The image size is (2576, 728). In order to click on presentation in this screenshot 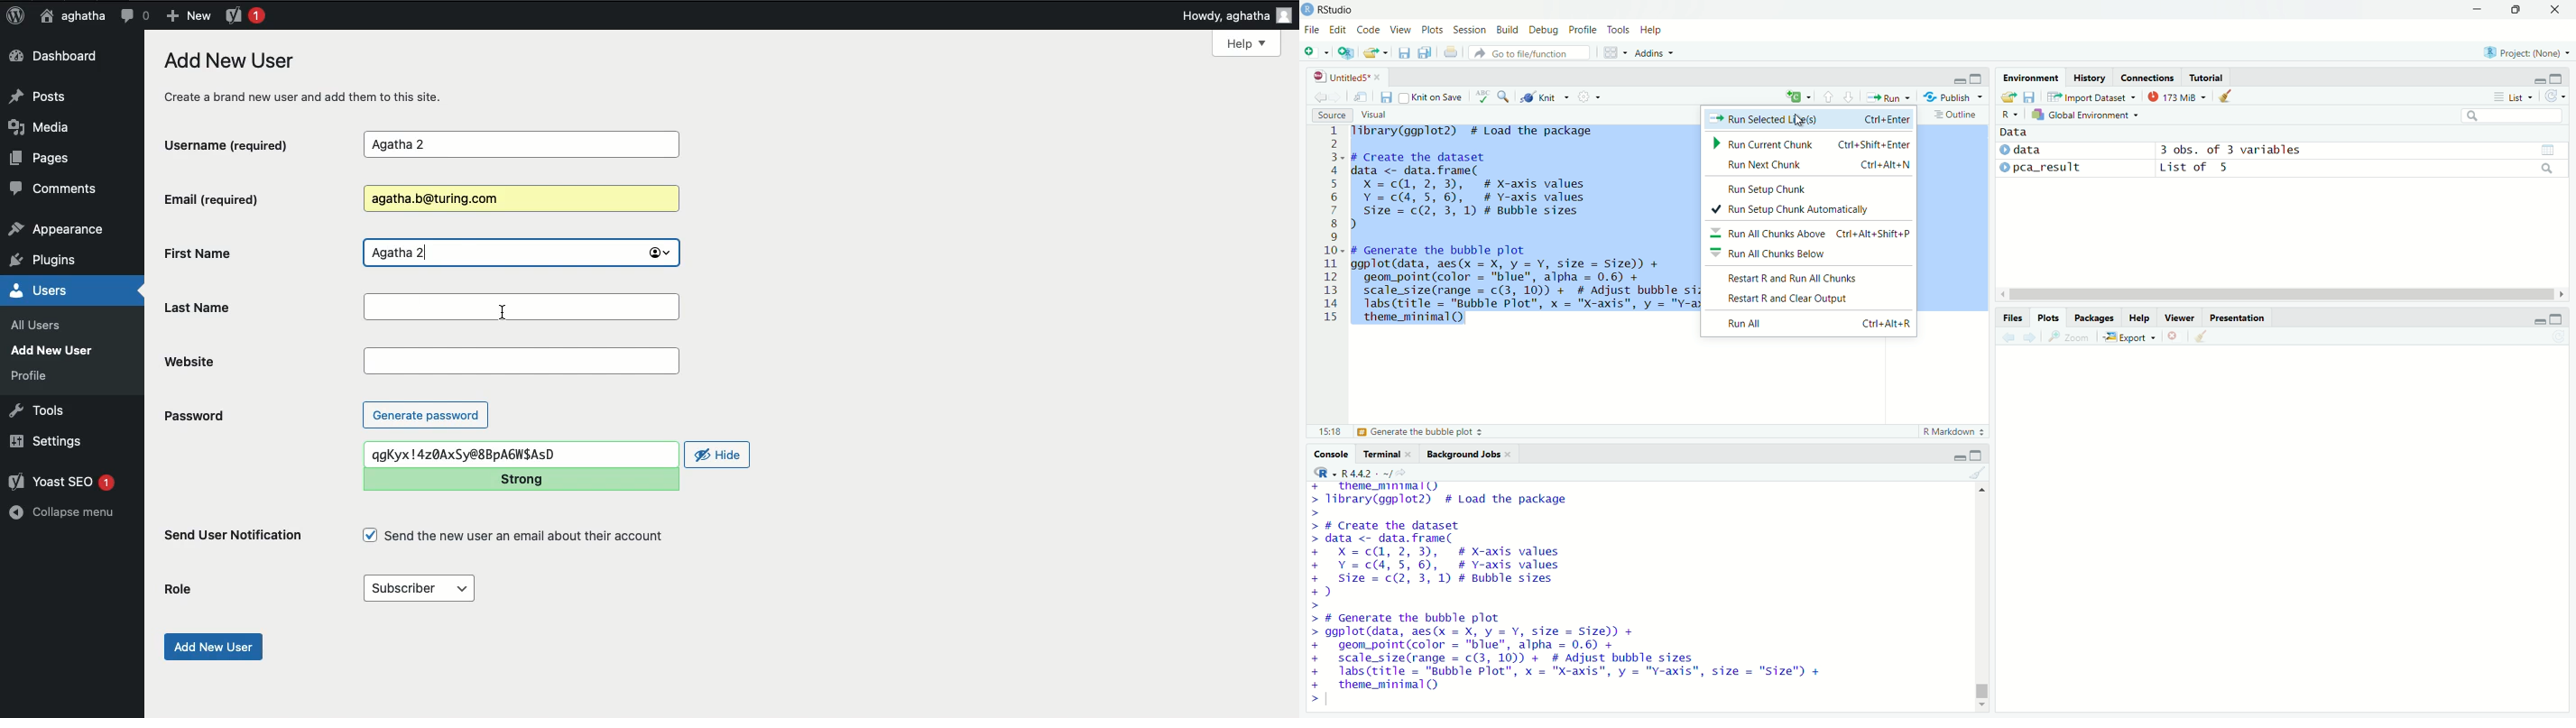, I will do `click(2237, 318)`.